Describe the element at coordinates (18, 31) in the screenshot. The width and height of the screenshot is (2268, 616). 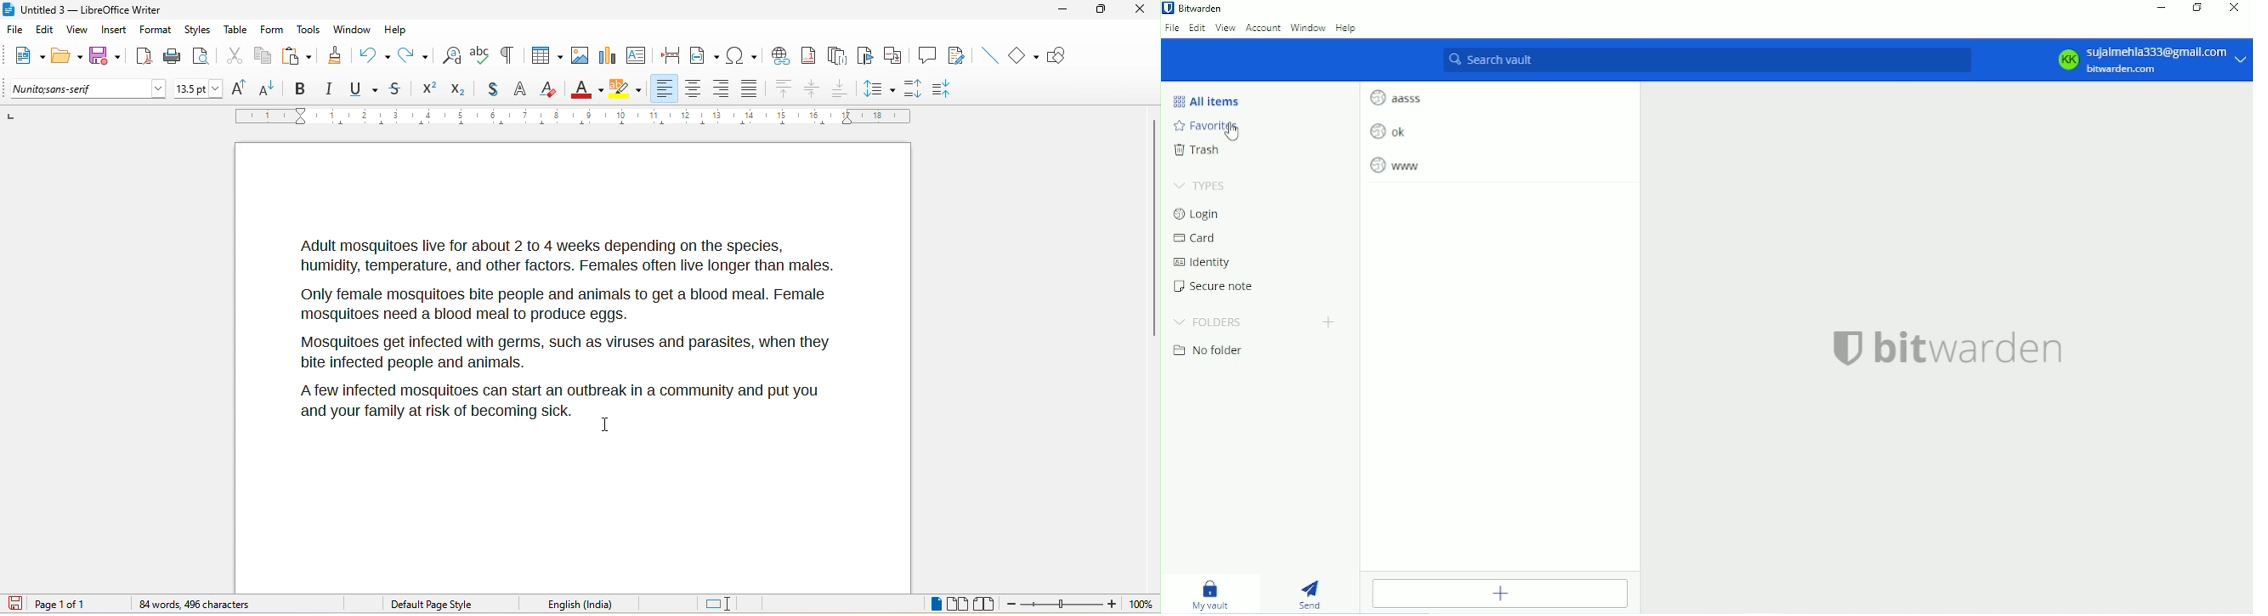
I see `file` at that location.